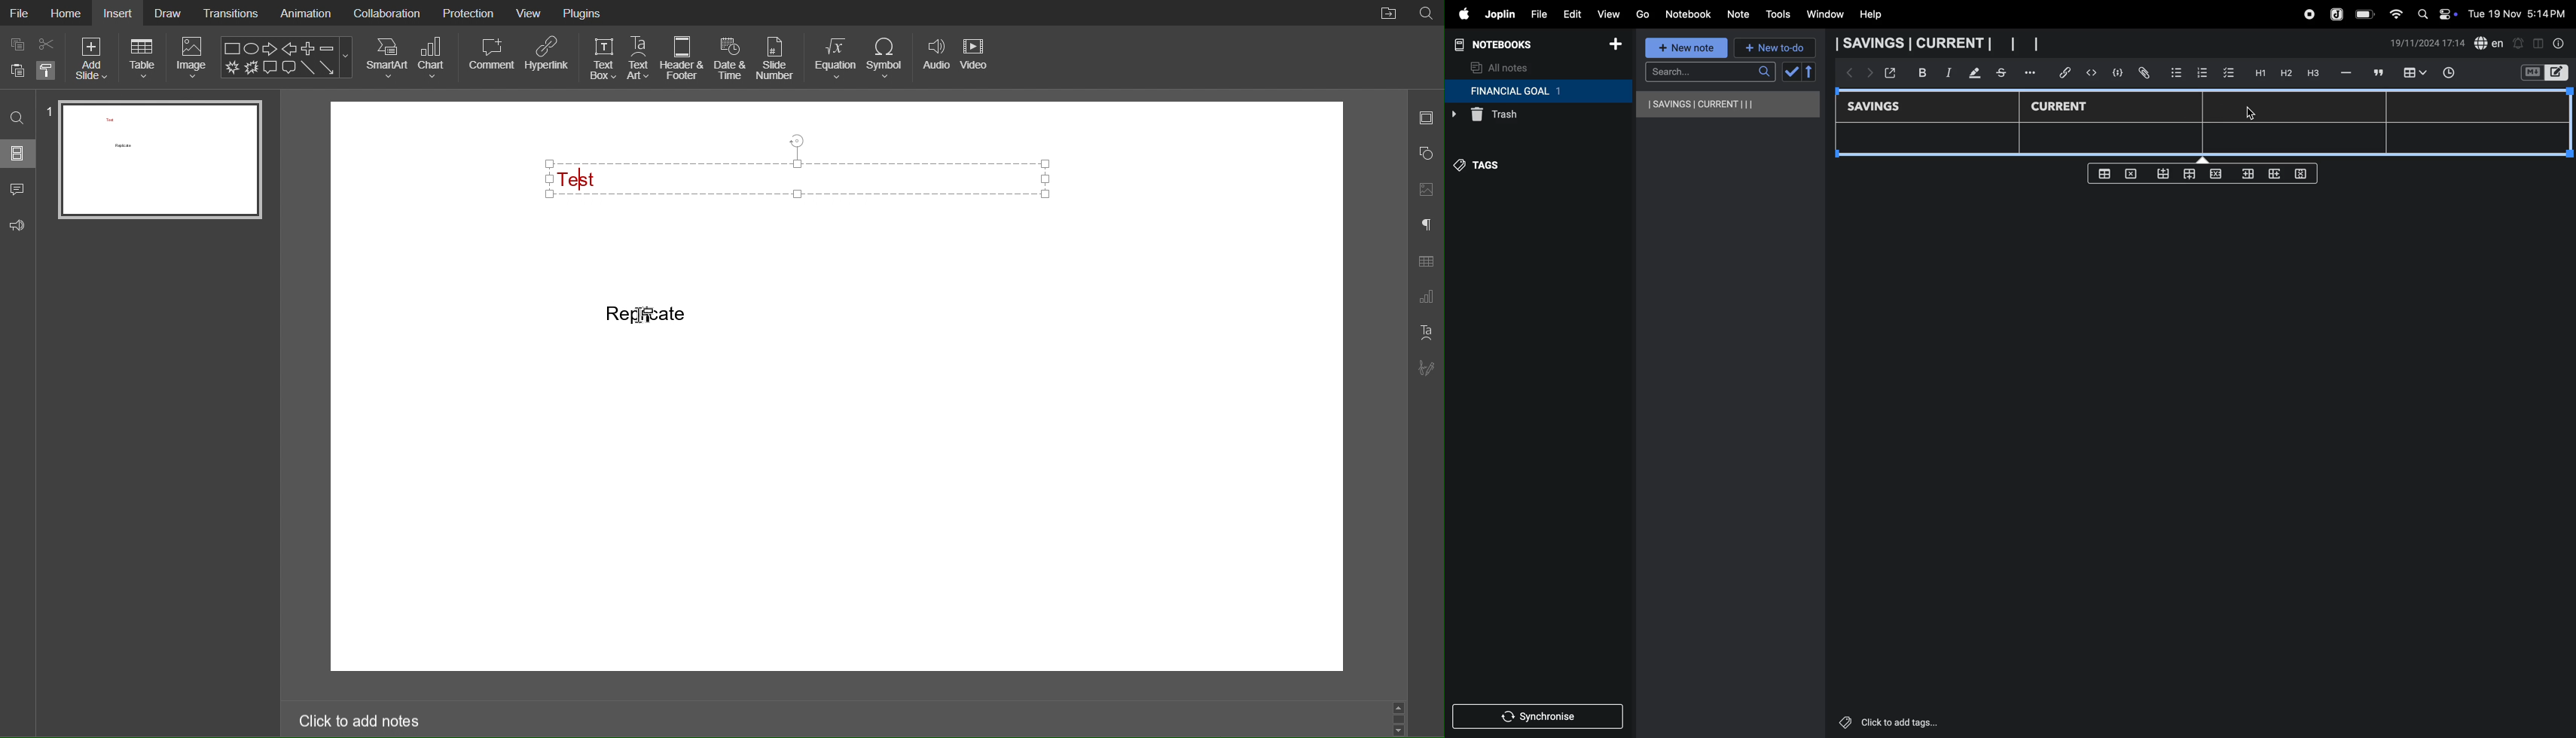 This screenshot has width=2576, height=756. Describe the element at coordinates (2188, 175) in the screenshot. I see `from top` at that location.